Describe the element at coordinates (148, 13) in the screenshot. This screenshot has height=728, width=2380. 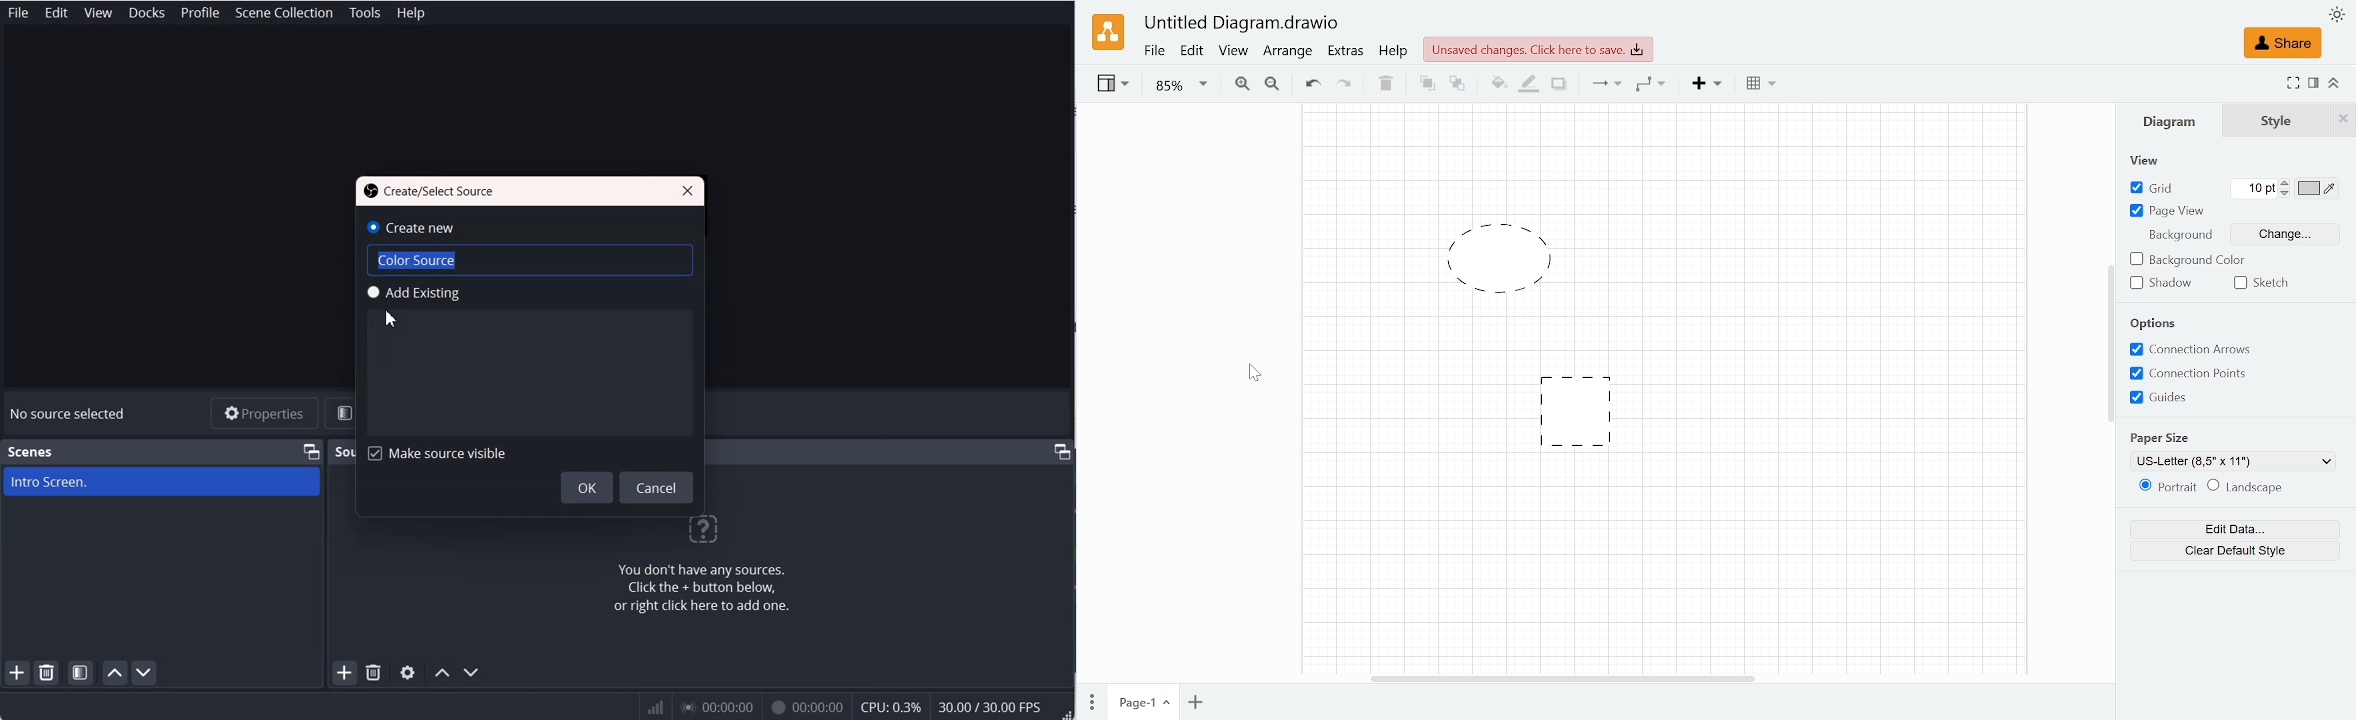
I see `Docks` at that location.